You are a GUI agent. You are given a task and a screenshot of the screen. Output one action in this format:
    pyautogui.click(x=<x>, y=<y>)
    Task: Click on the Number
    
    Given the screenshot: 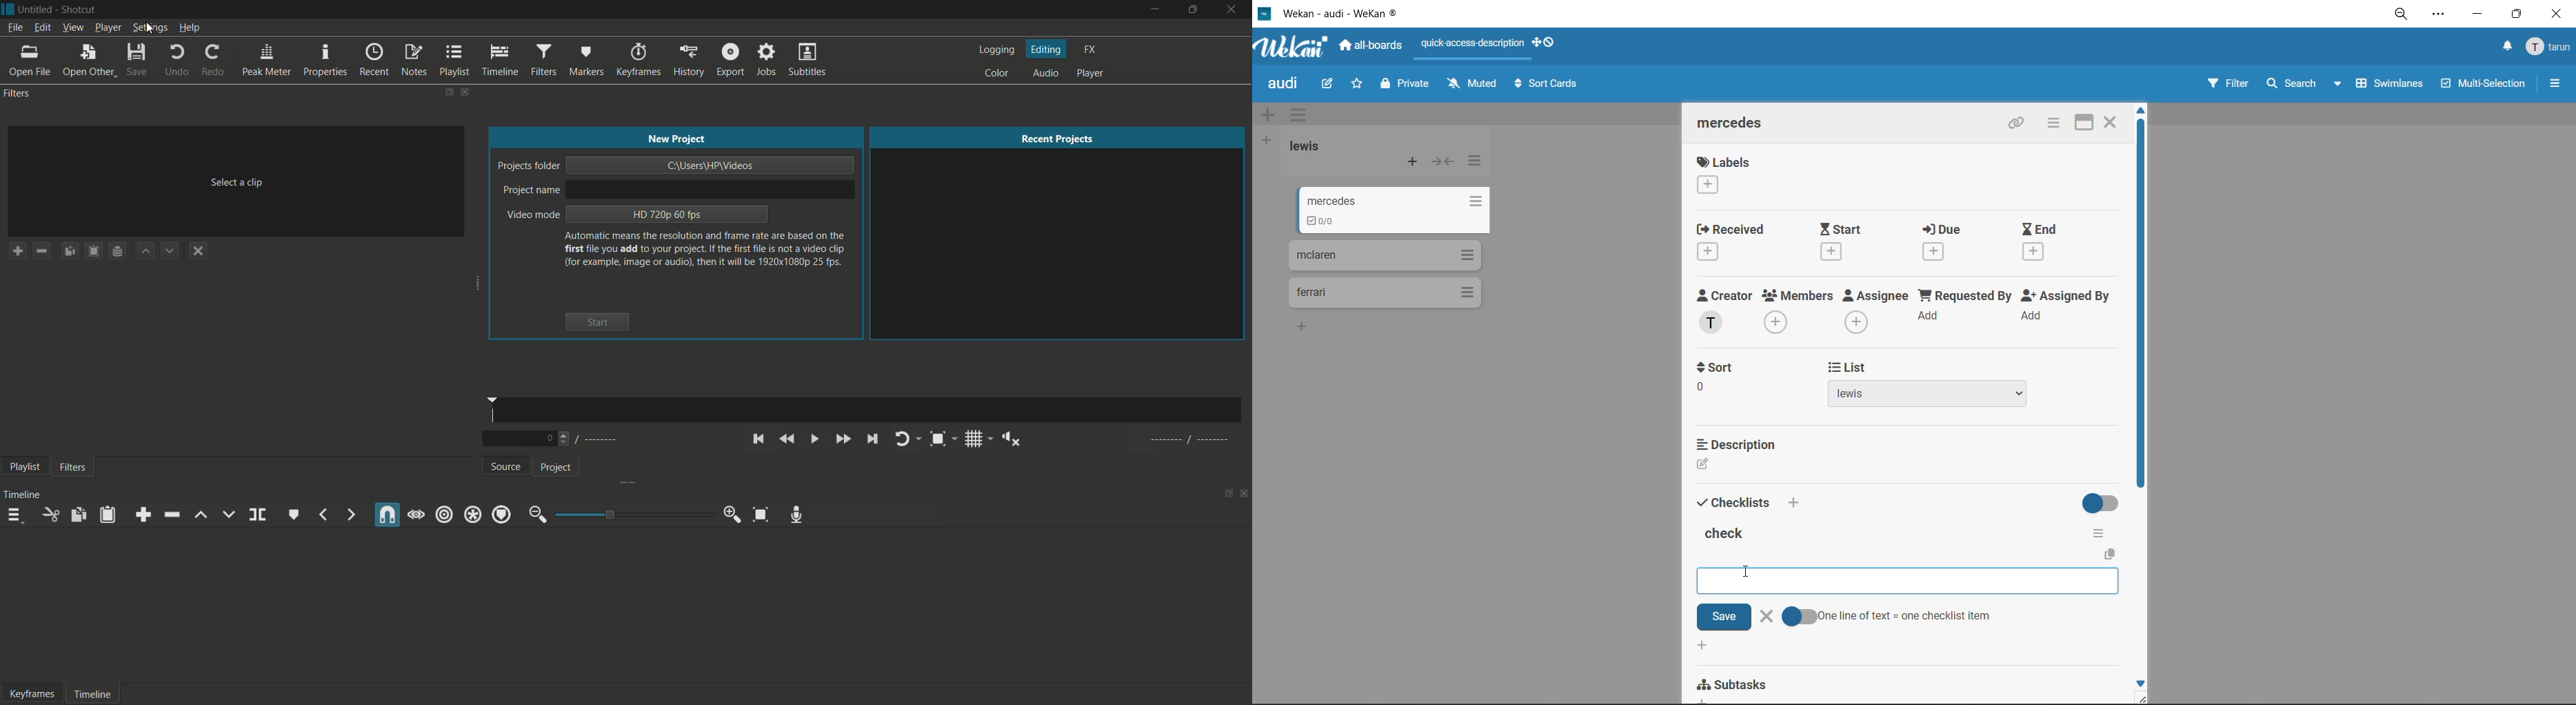 What is the action you would take?
    pyautogui.click(x=552, y=439)
    